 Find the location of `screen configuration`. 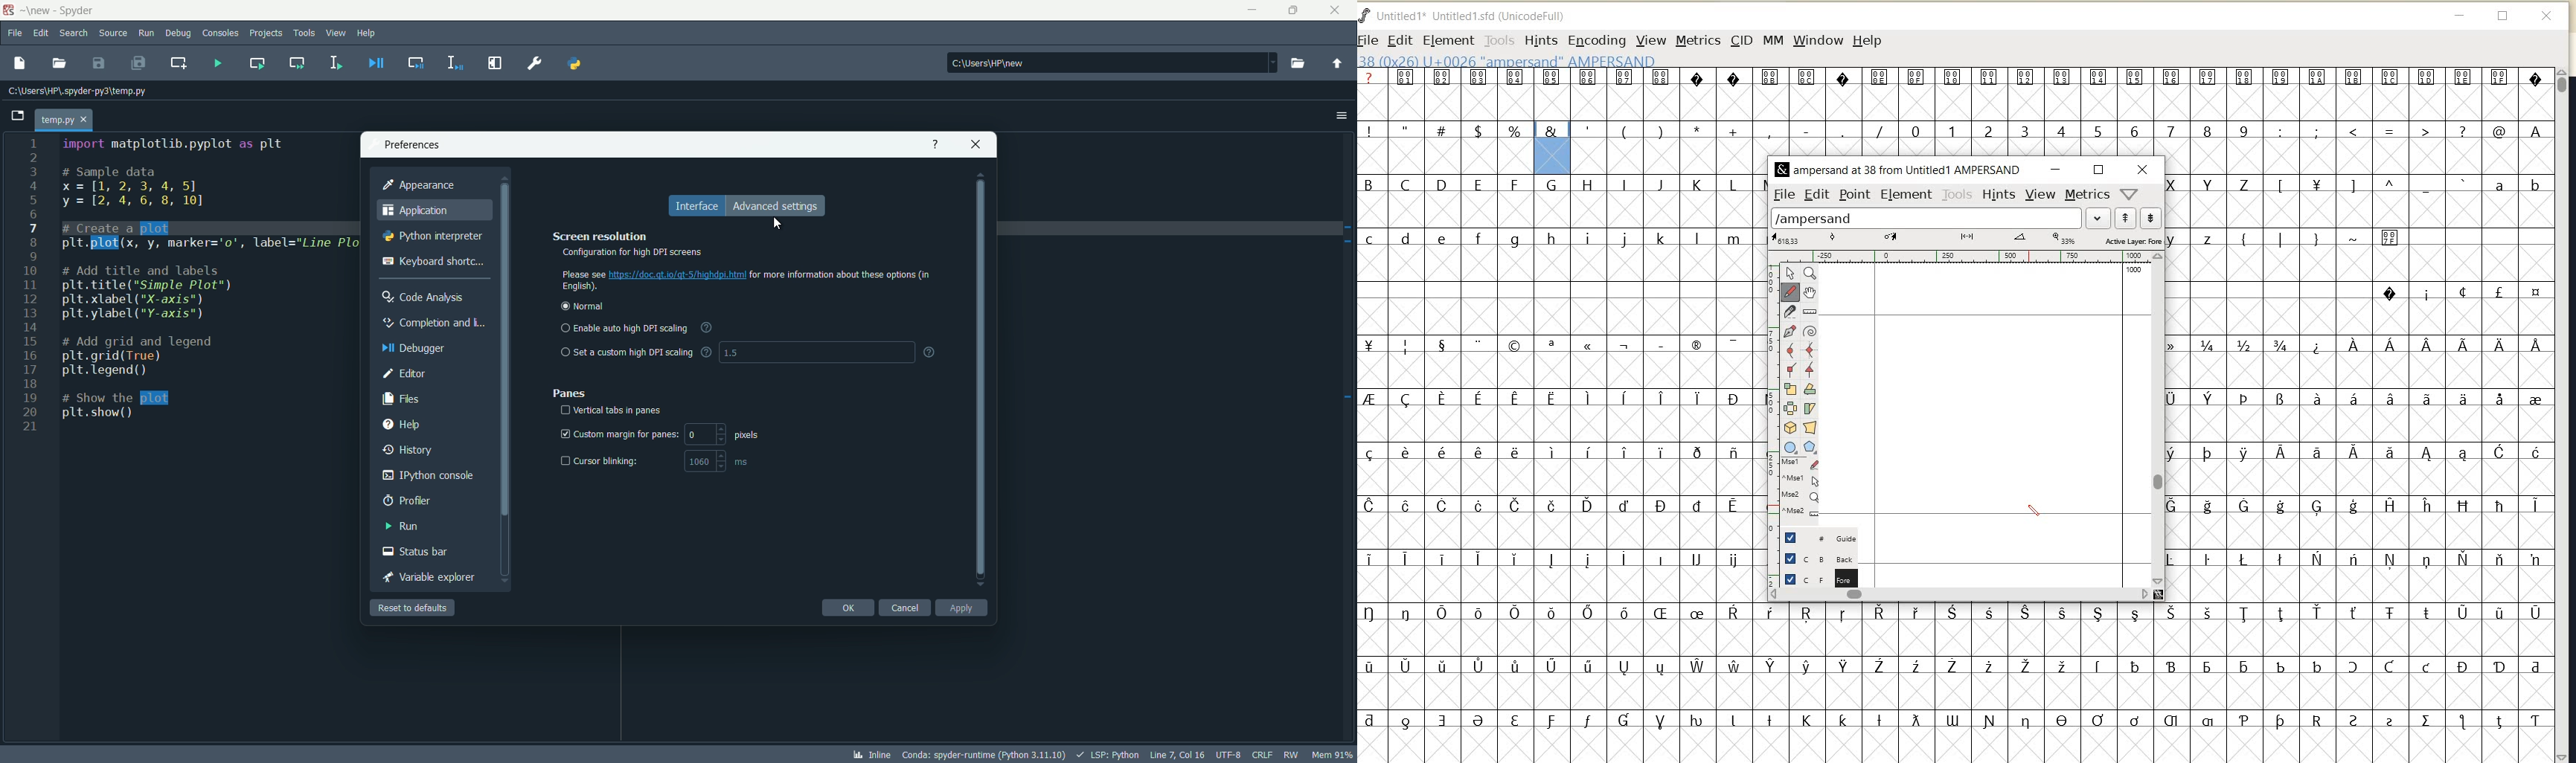

screen configuration is located at coordinates (741, 247).